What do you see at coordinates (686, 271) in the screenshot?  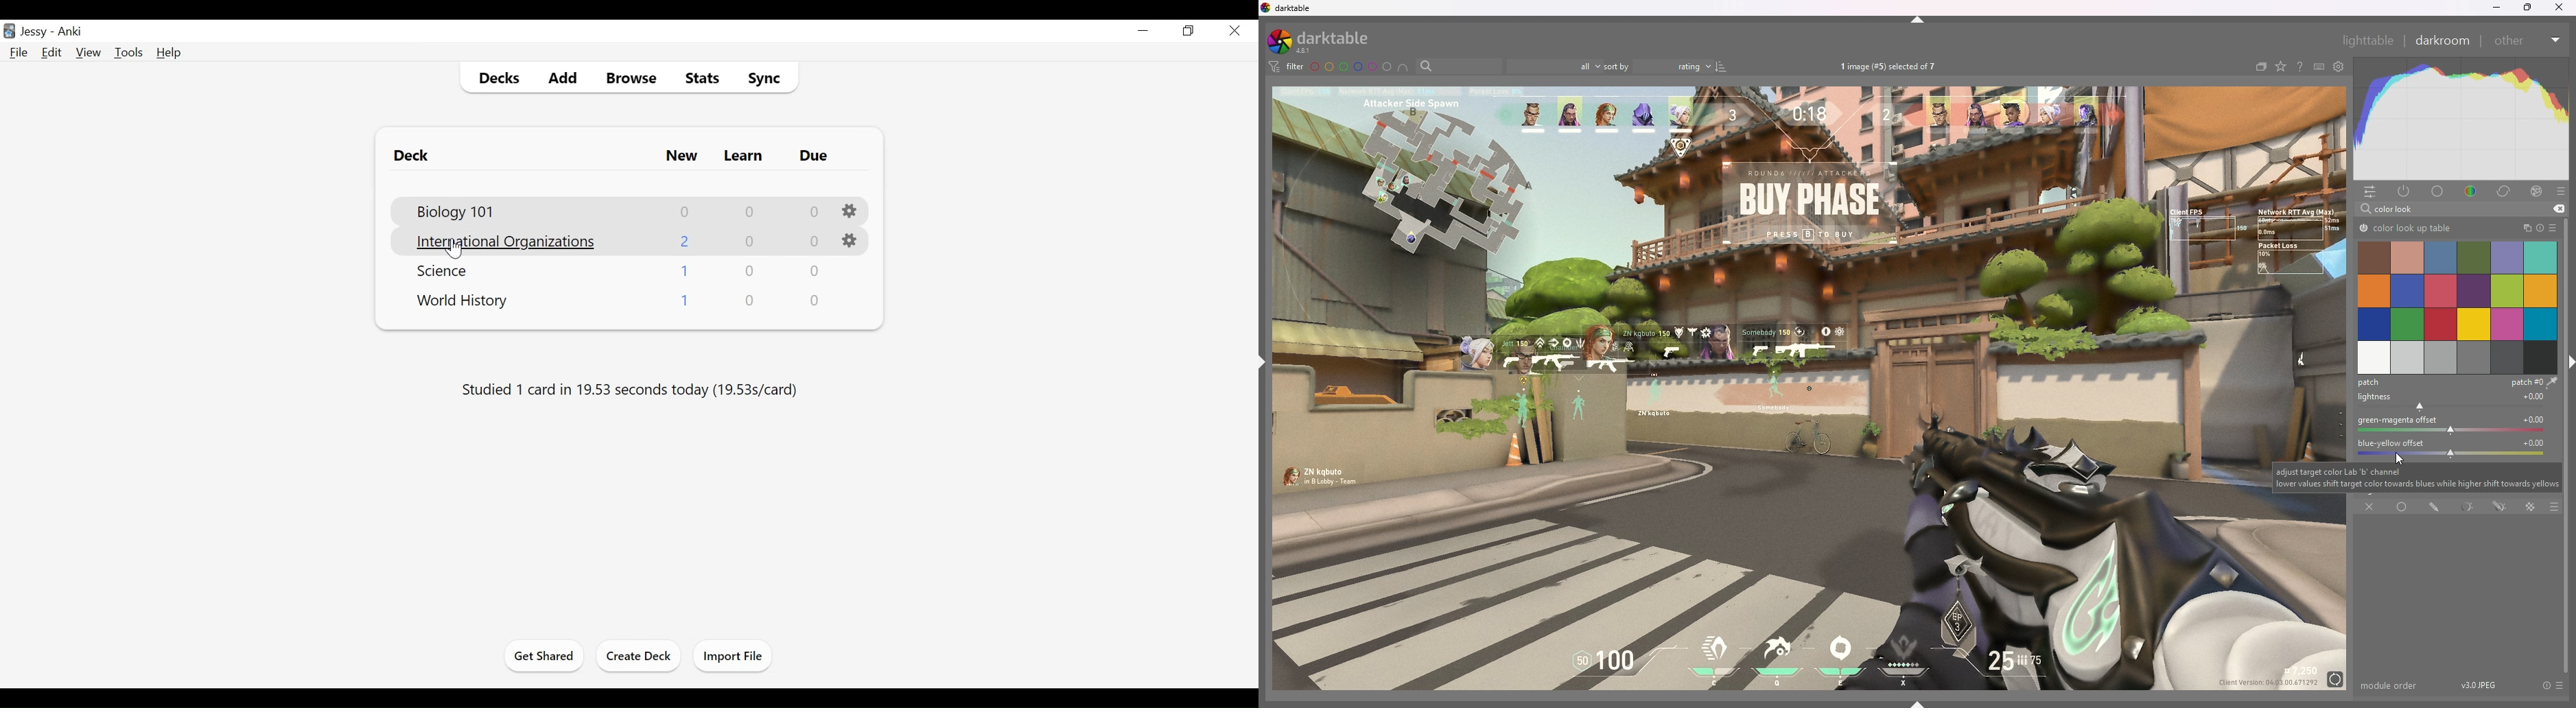 I see `New Cards Coun` at bounding box center [686, 271].